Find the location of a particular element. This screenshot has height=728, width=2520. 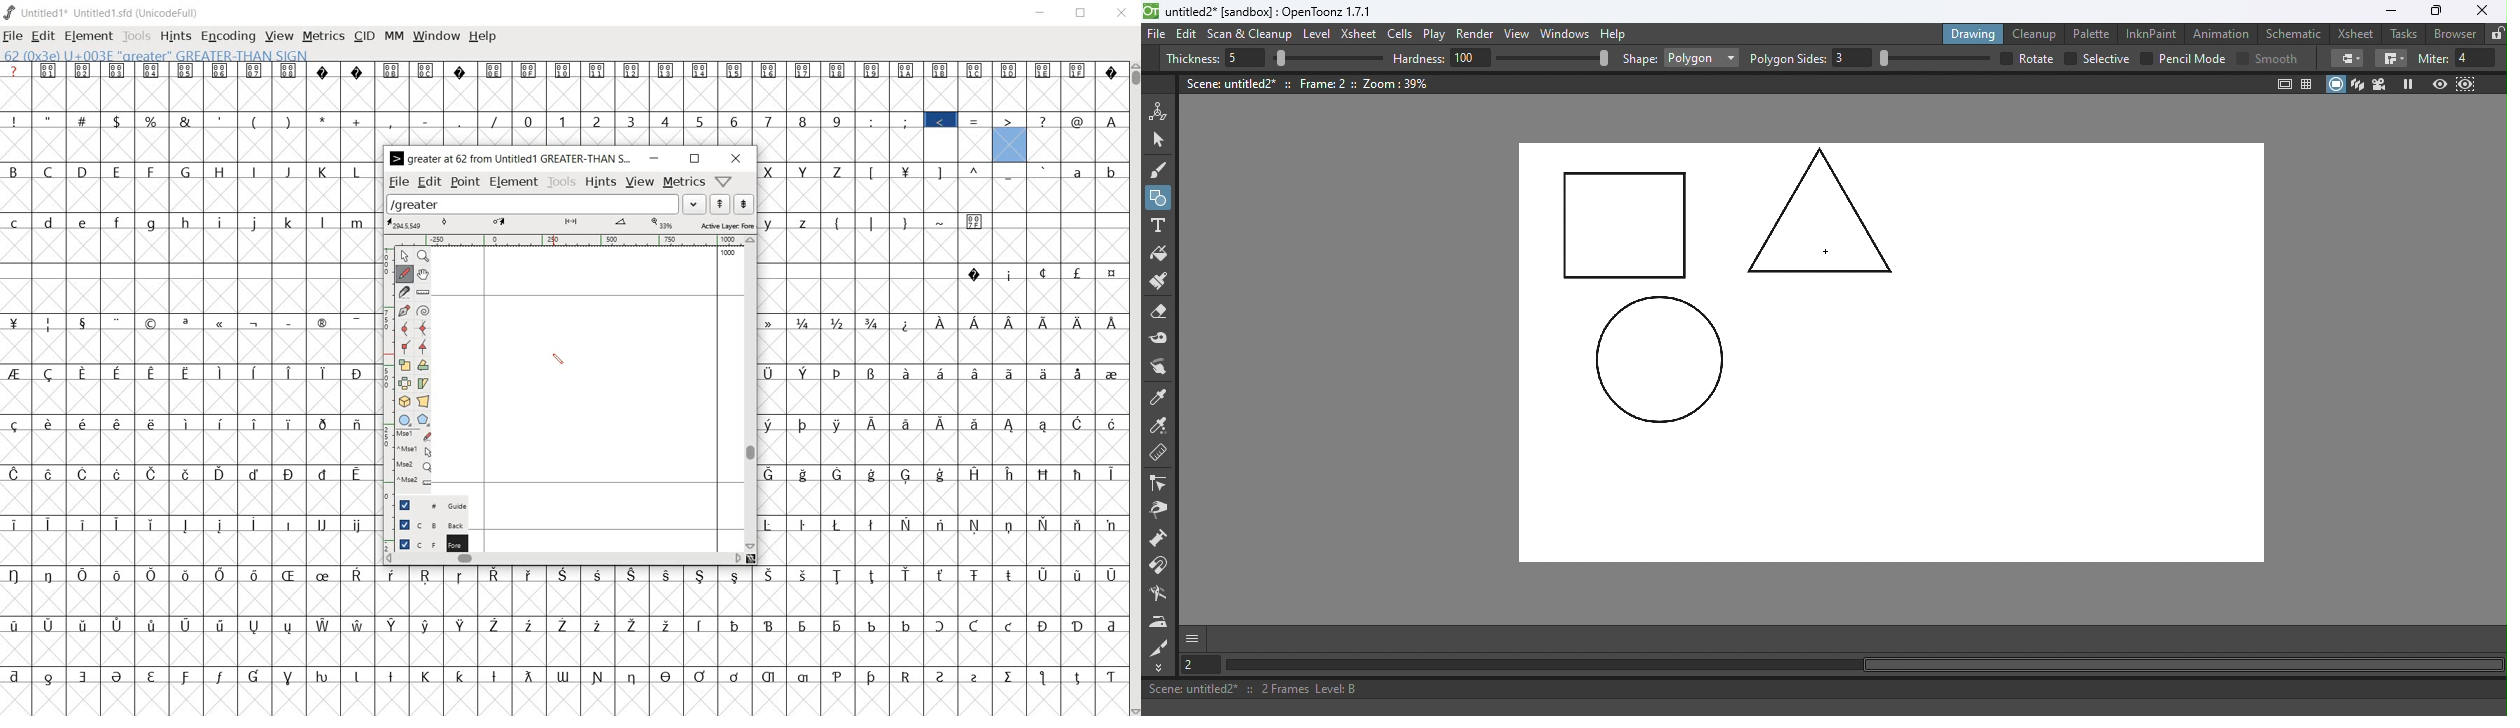

Pencil mode is located at coordinates (2191, 59).